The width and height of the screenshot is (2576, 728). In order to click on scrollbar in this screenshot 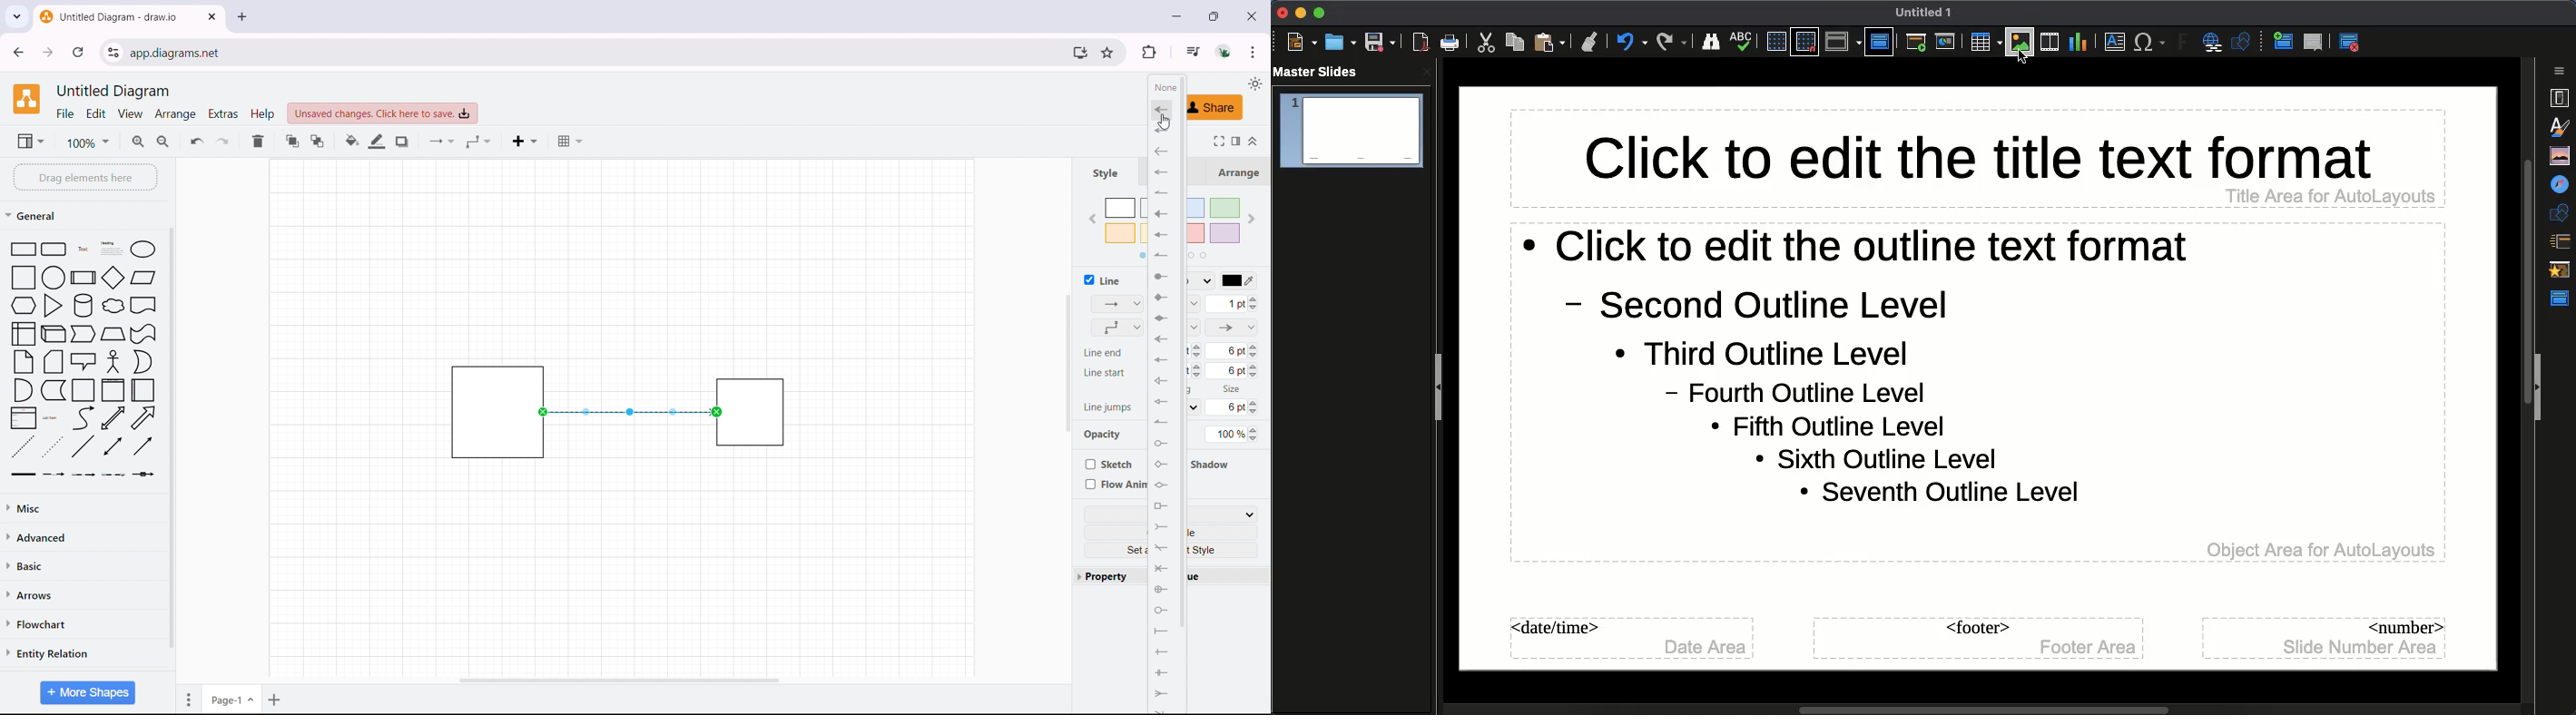, I will do `click(1181, 354)`.